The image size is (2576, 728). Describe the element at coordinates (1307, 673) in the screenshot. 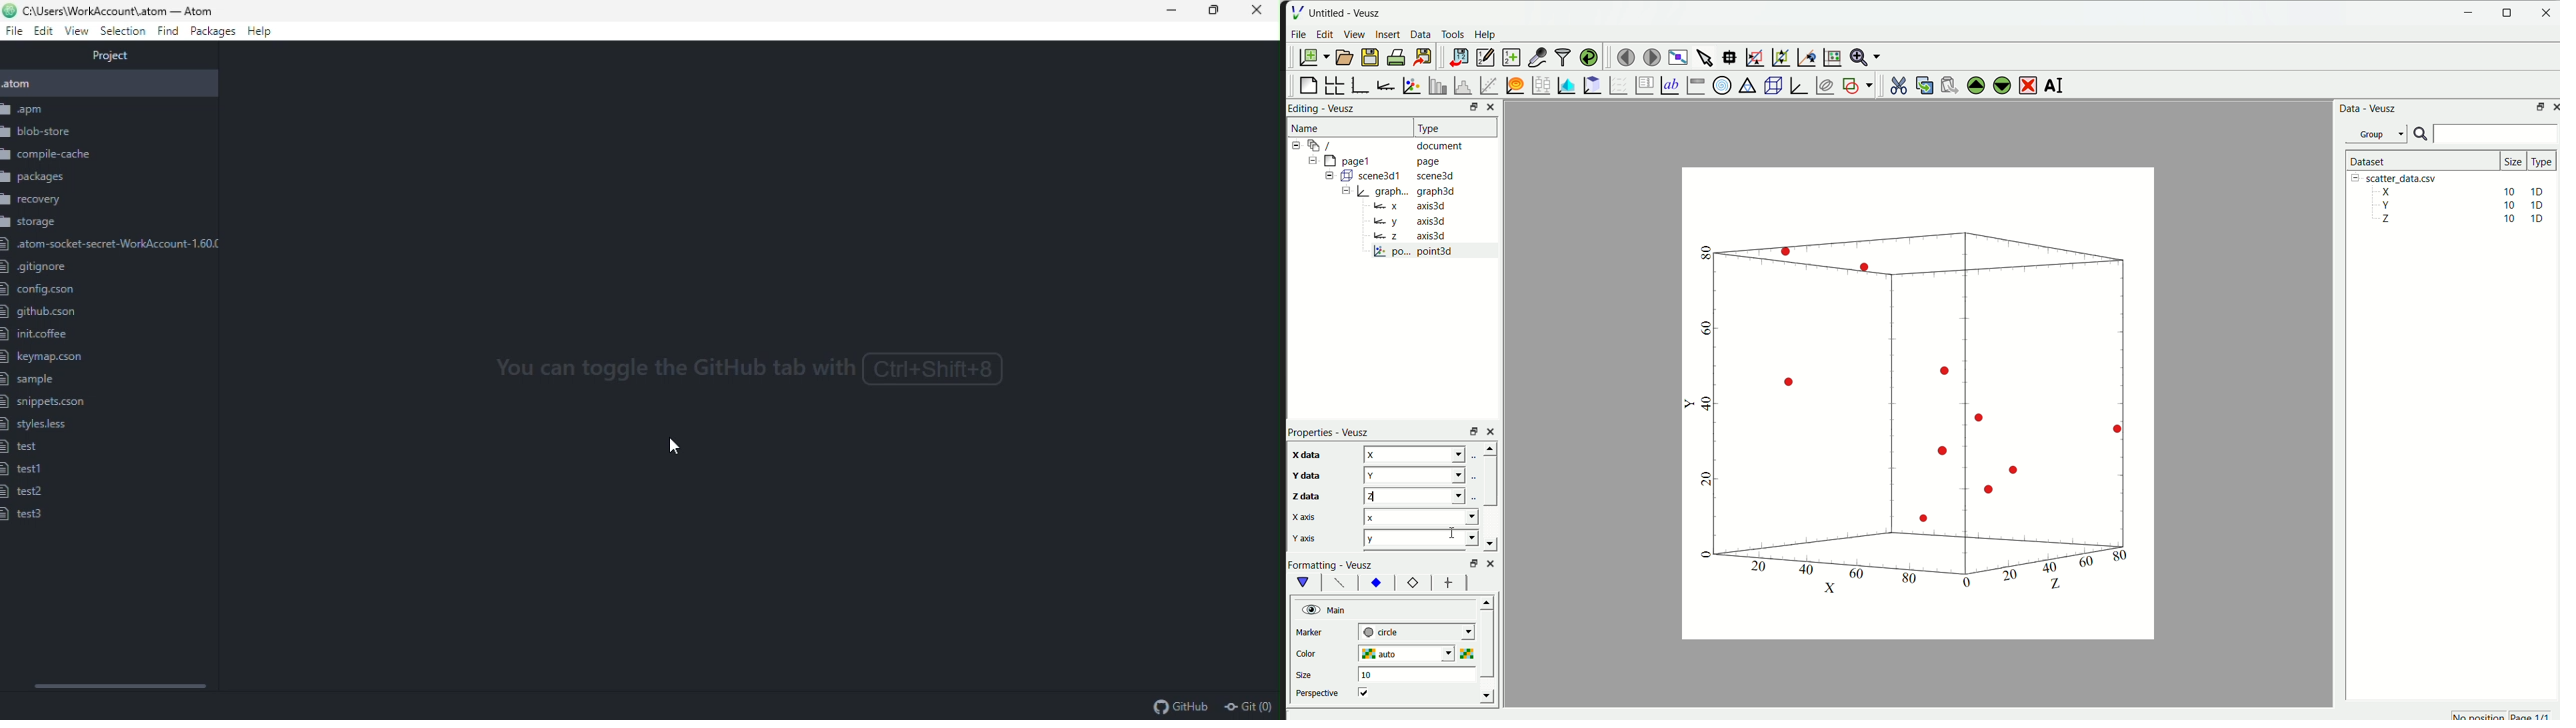

I see `size` at that location.